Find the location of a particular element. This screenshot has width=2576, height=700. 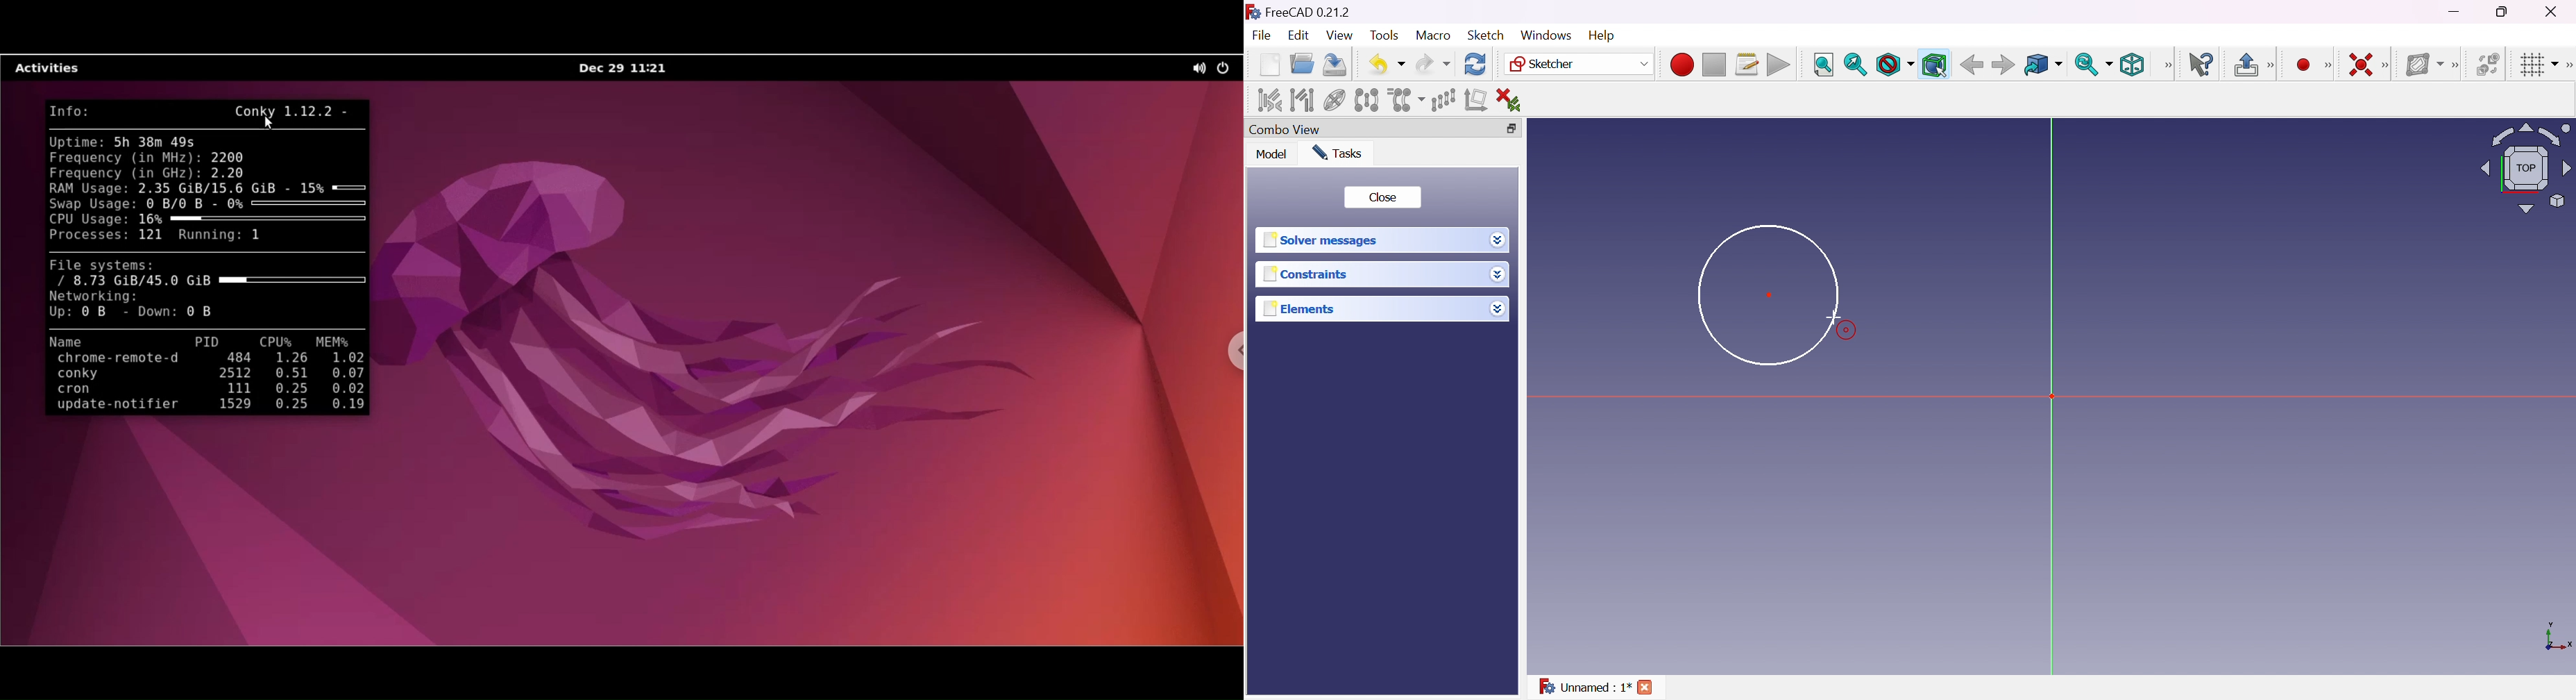

Close is located at coordinates (1646, 686).